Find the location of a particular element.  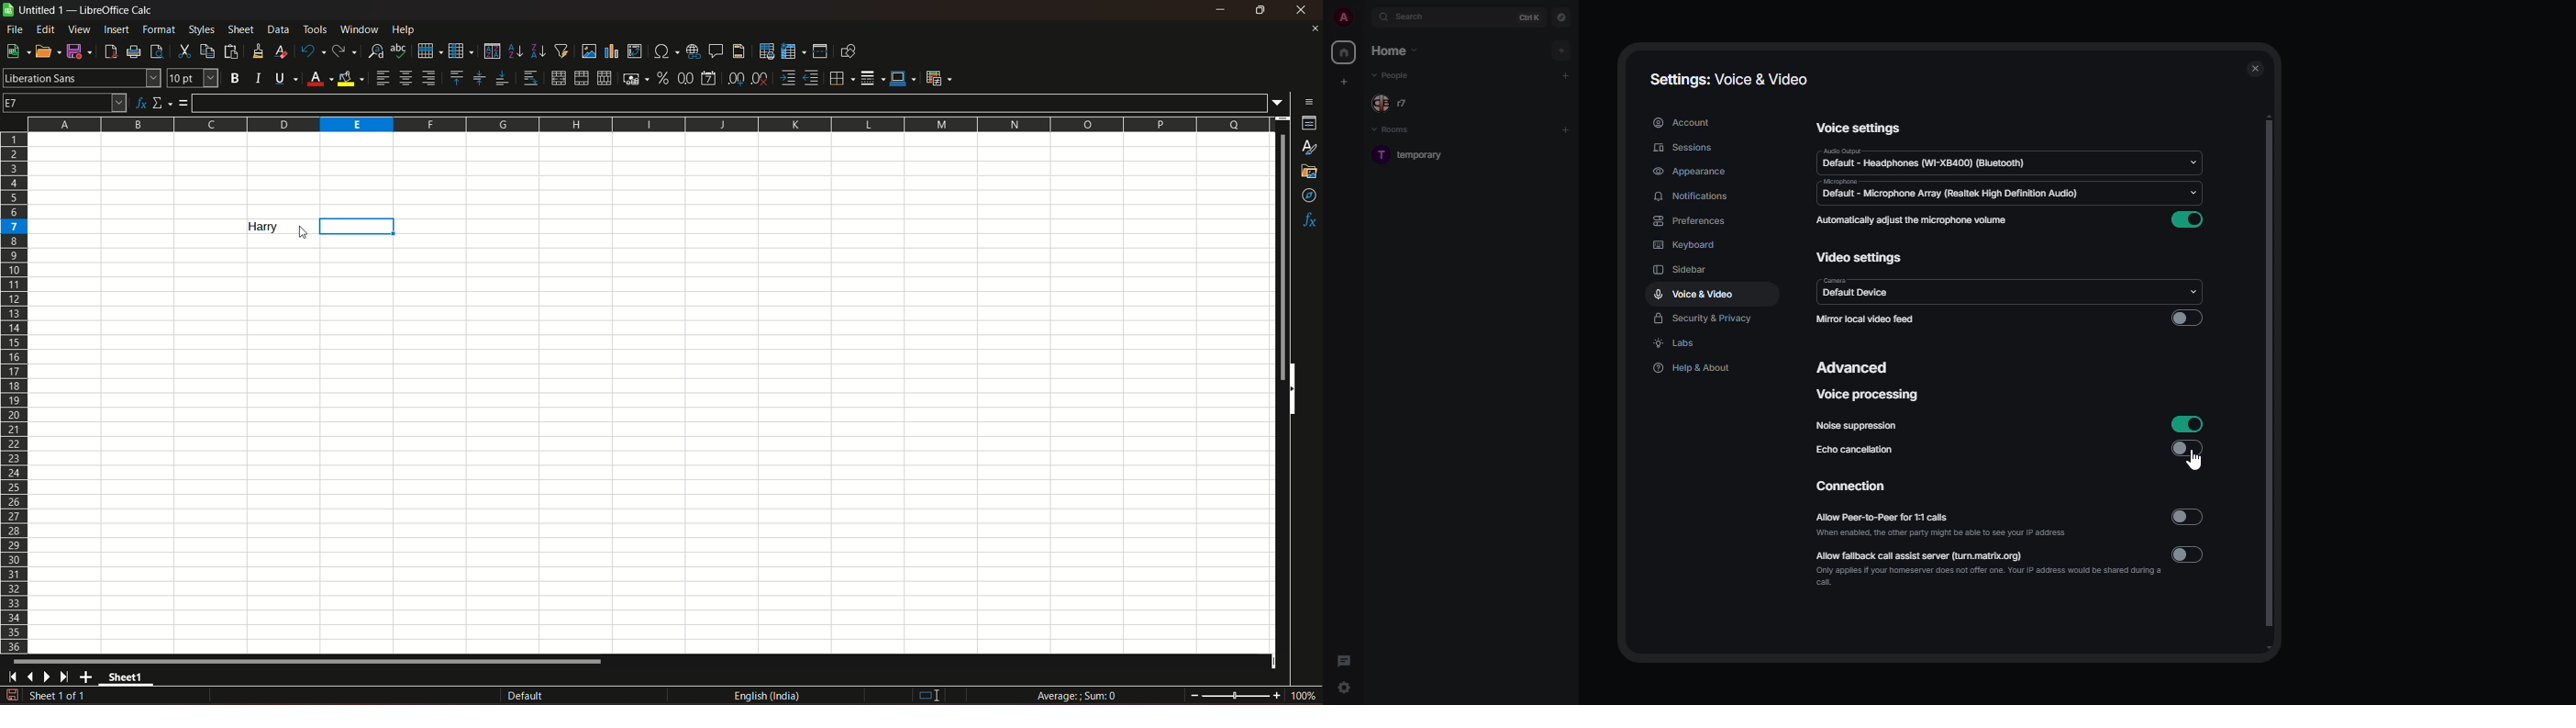

column highlight is located at coordinates (361, 226).